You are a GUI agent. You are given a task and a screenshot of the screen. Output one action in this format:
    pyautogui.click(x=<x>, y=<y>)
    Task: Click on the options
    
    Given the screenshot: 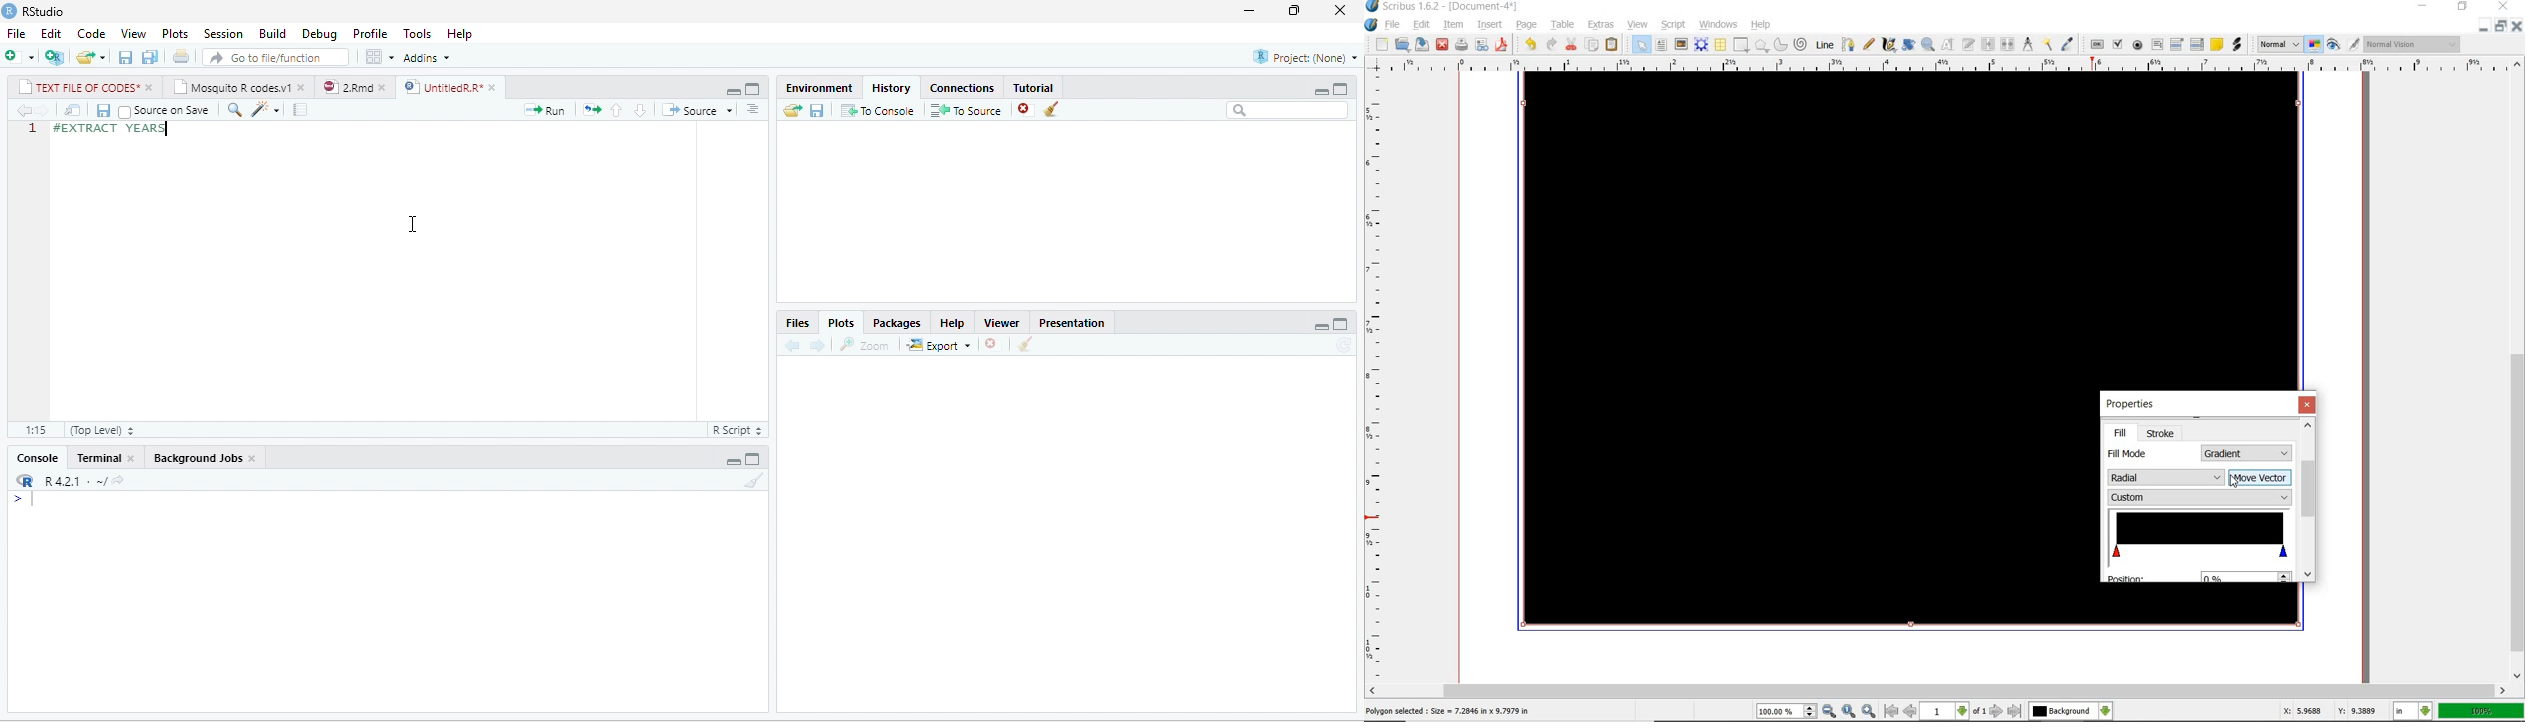 What is the action you would take?
    pyautogui.click(x=752, y=109)
    